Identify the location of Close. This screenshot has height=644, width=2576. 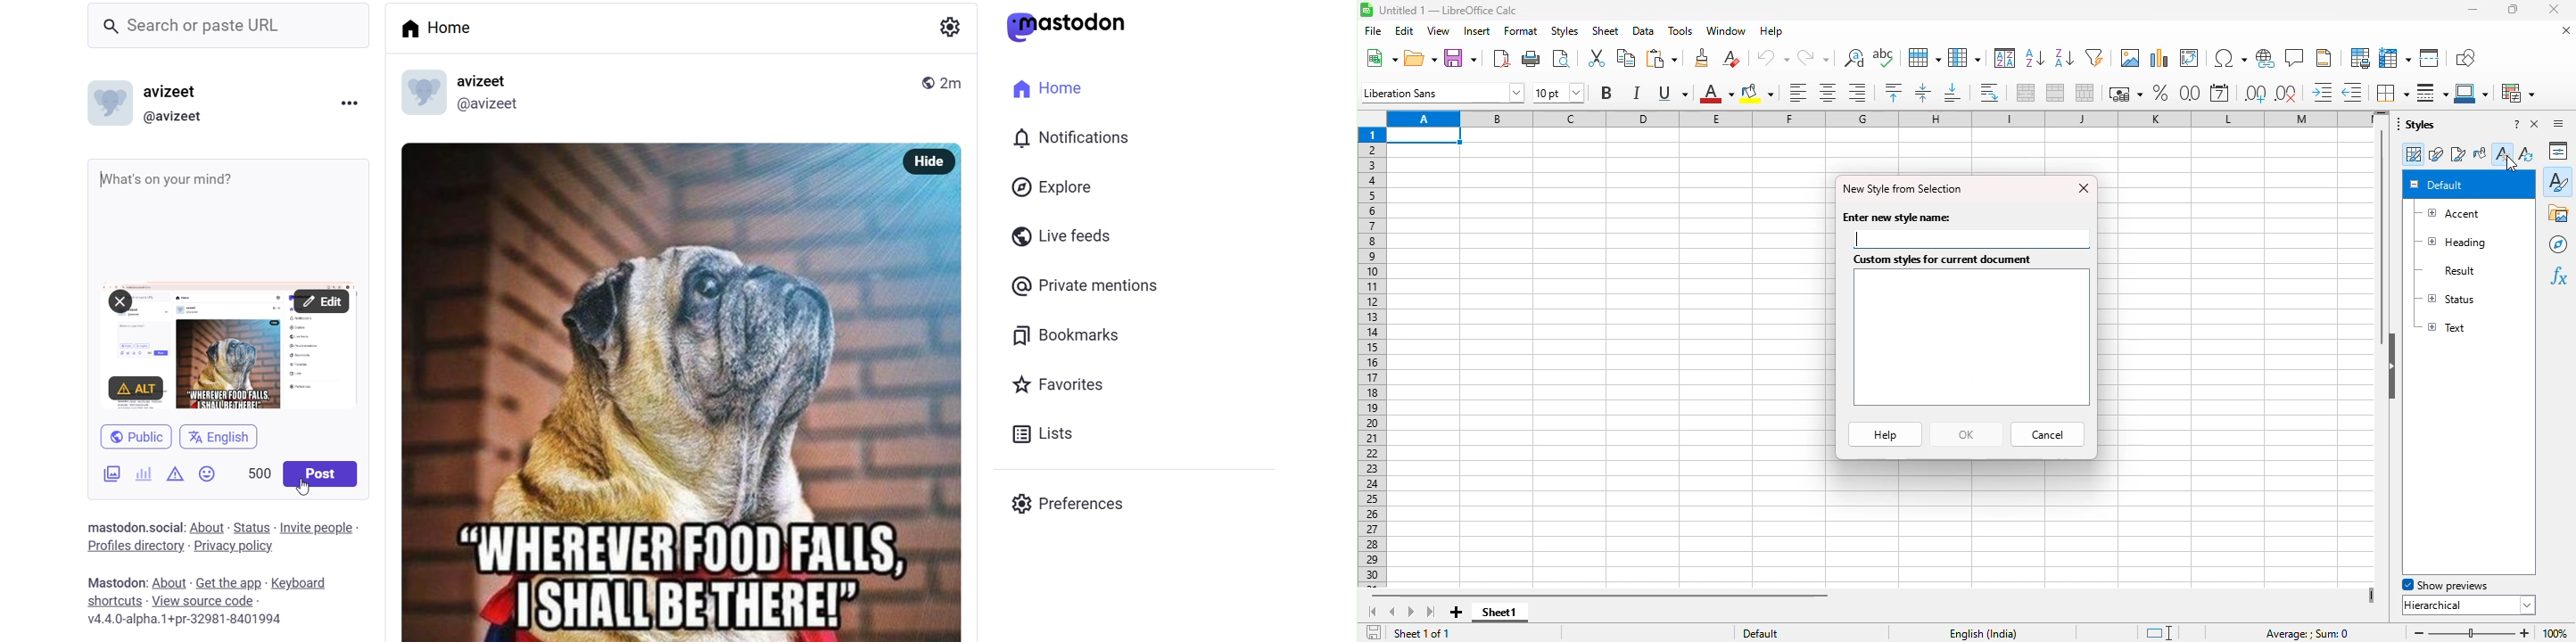
(119, 300).